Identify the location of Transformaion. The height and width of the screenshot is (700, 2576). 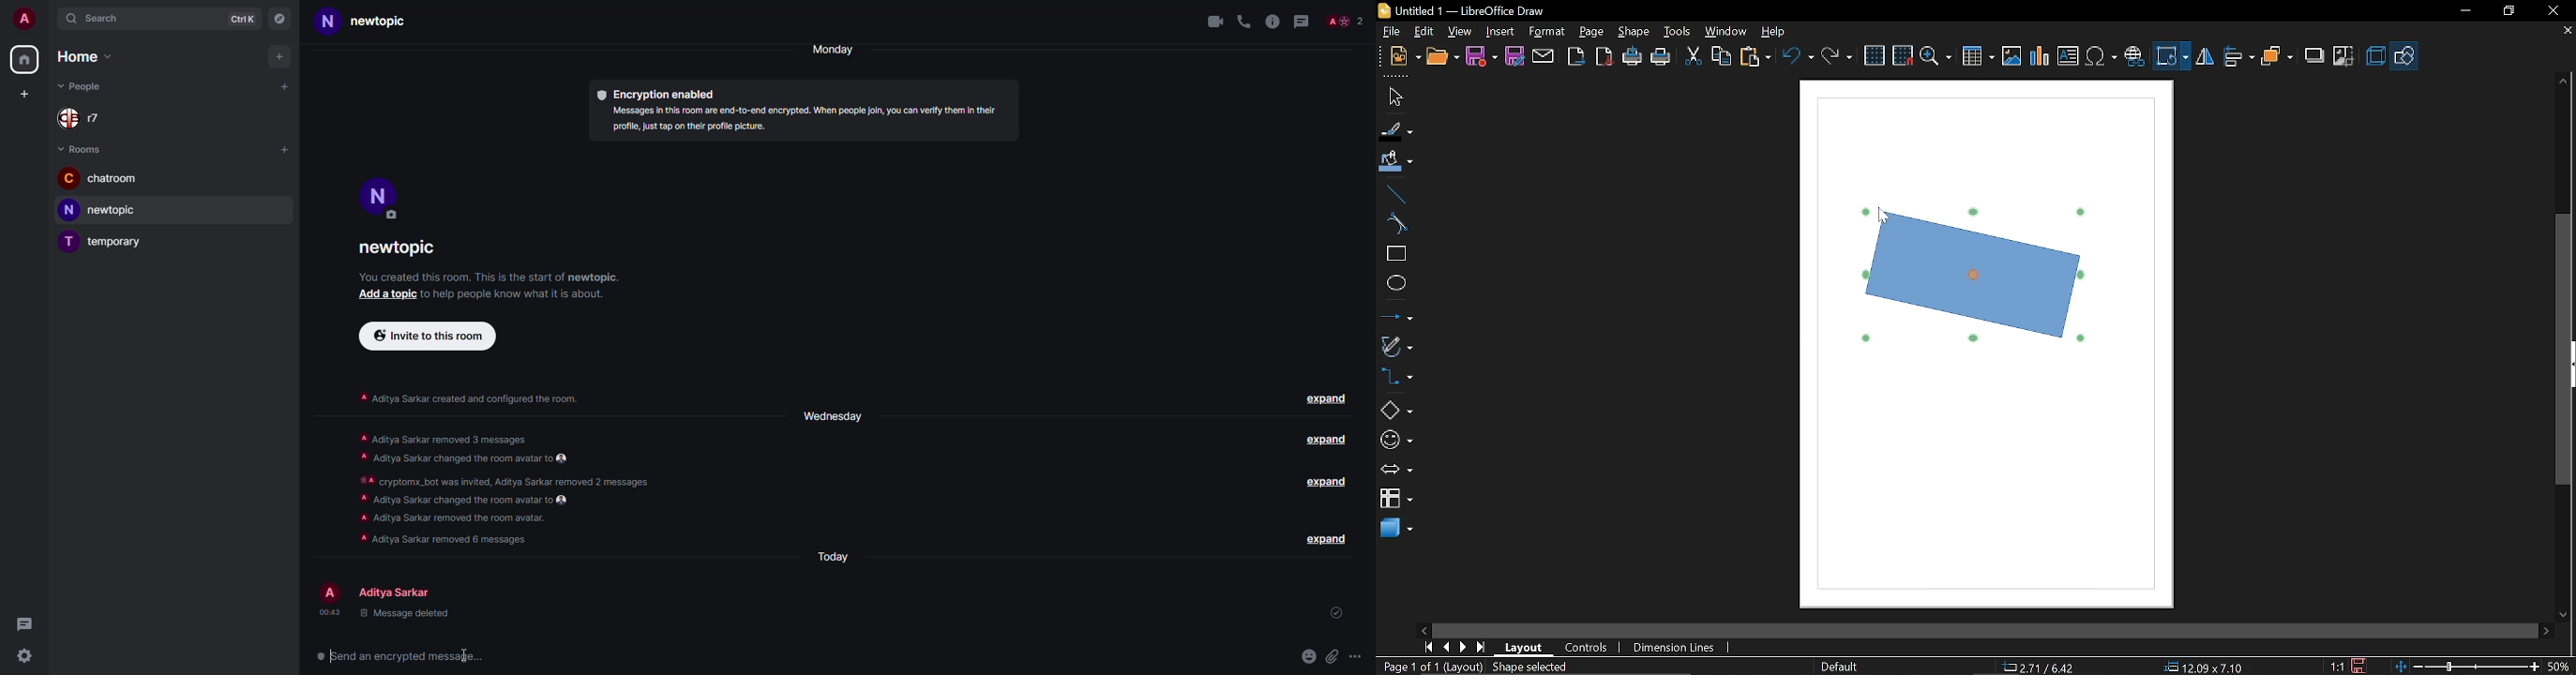
(2171, 56).